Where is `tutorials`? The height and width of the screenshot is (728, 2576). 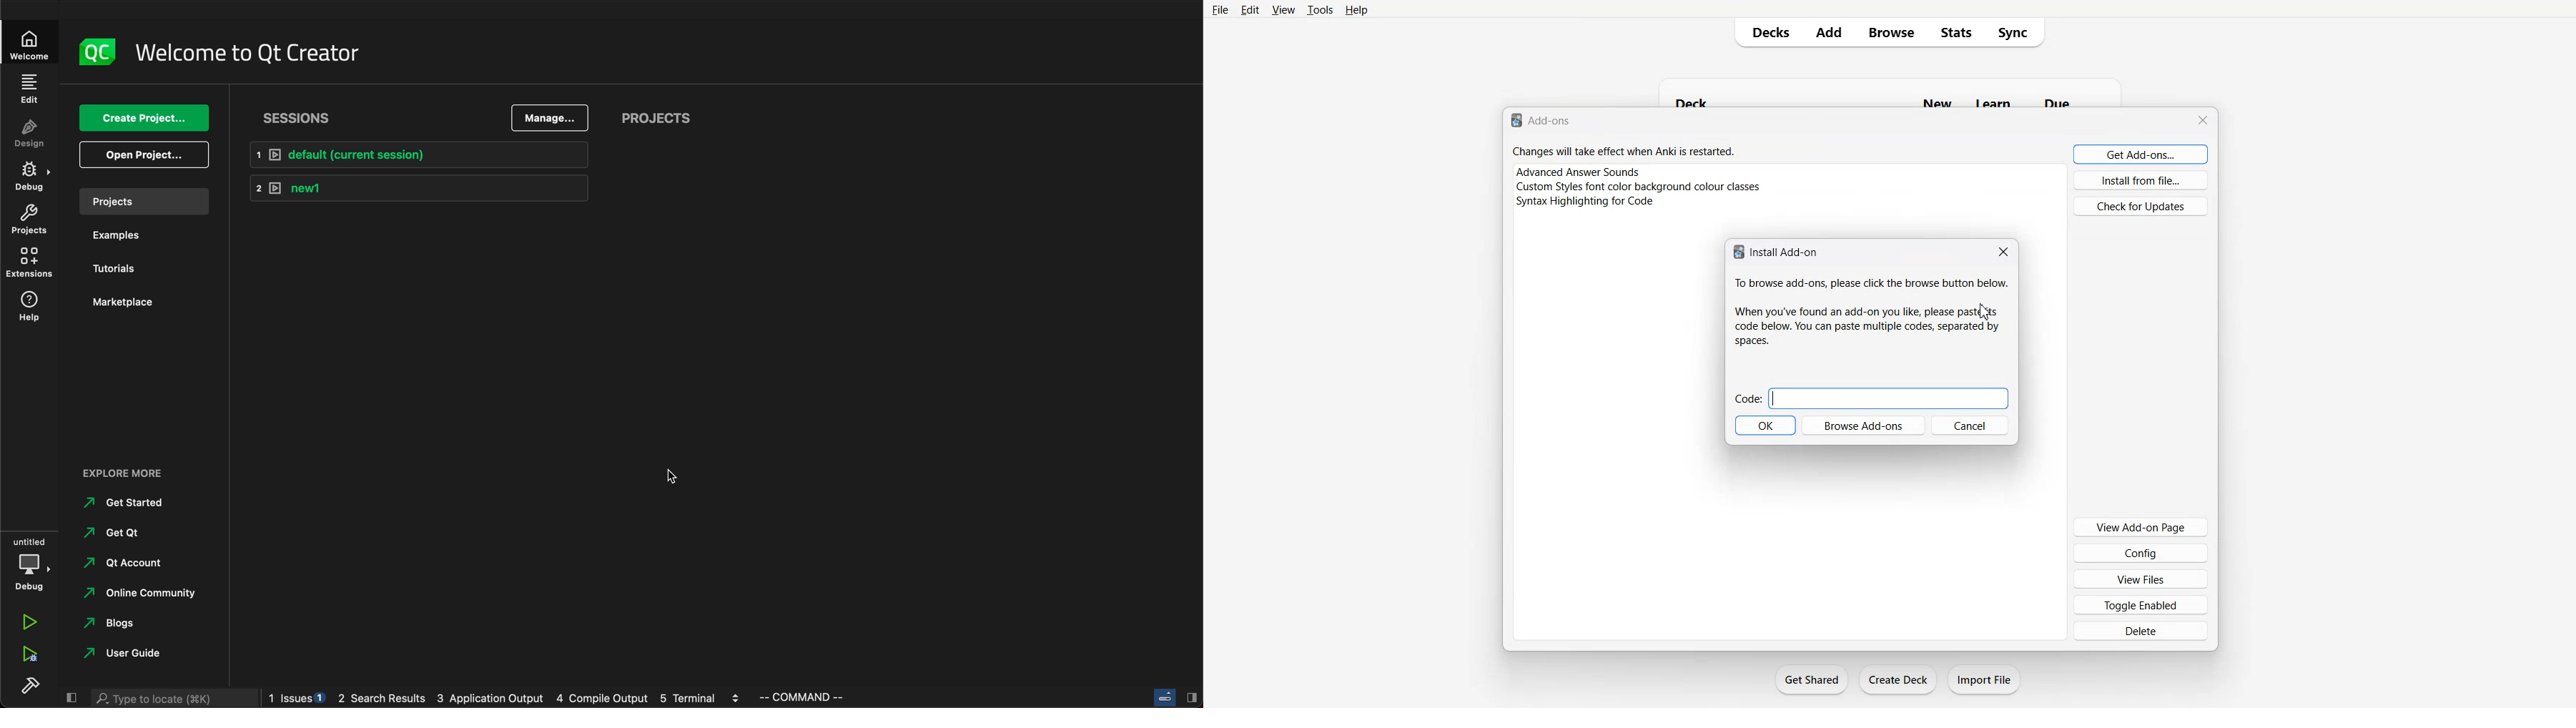
tutorials is located at coordinates (118, 267).